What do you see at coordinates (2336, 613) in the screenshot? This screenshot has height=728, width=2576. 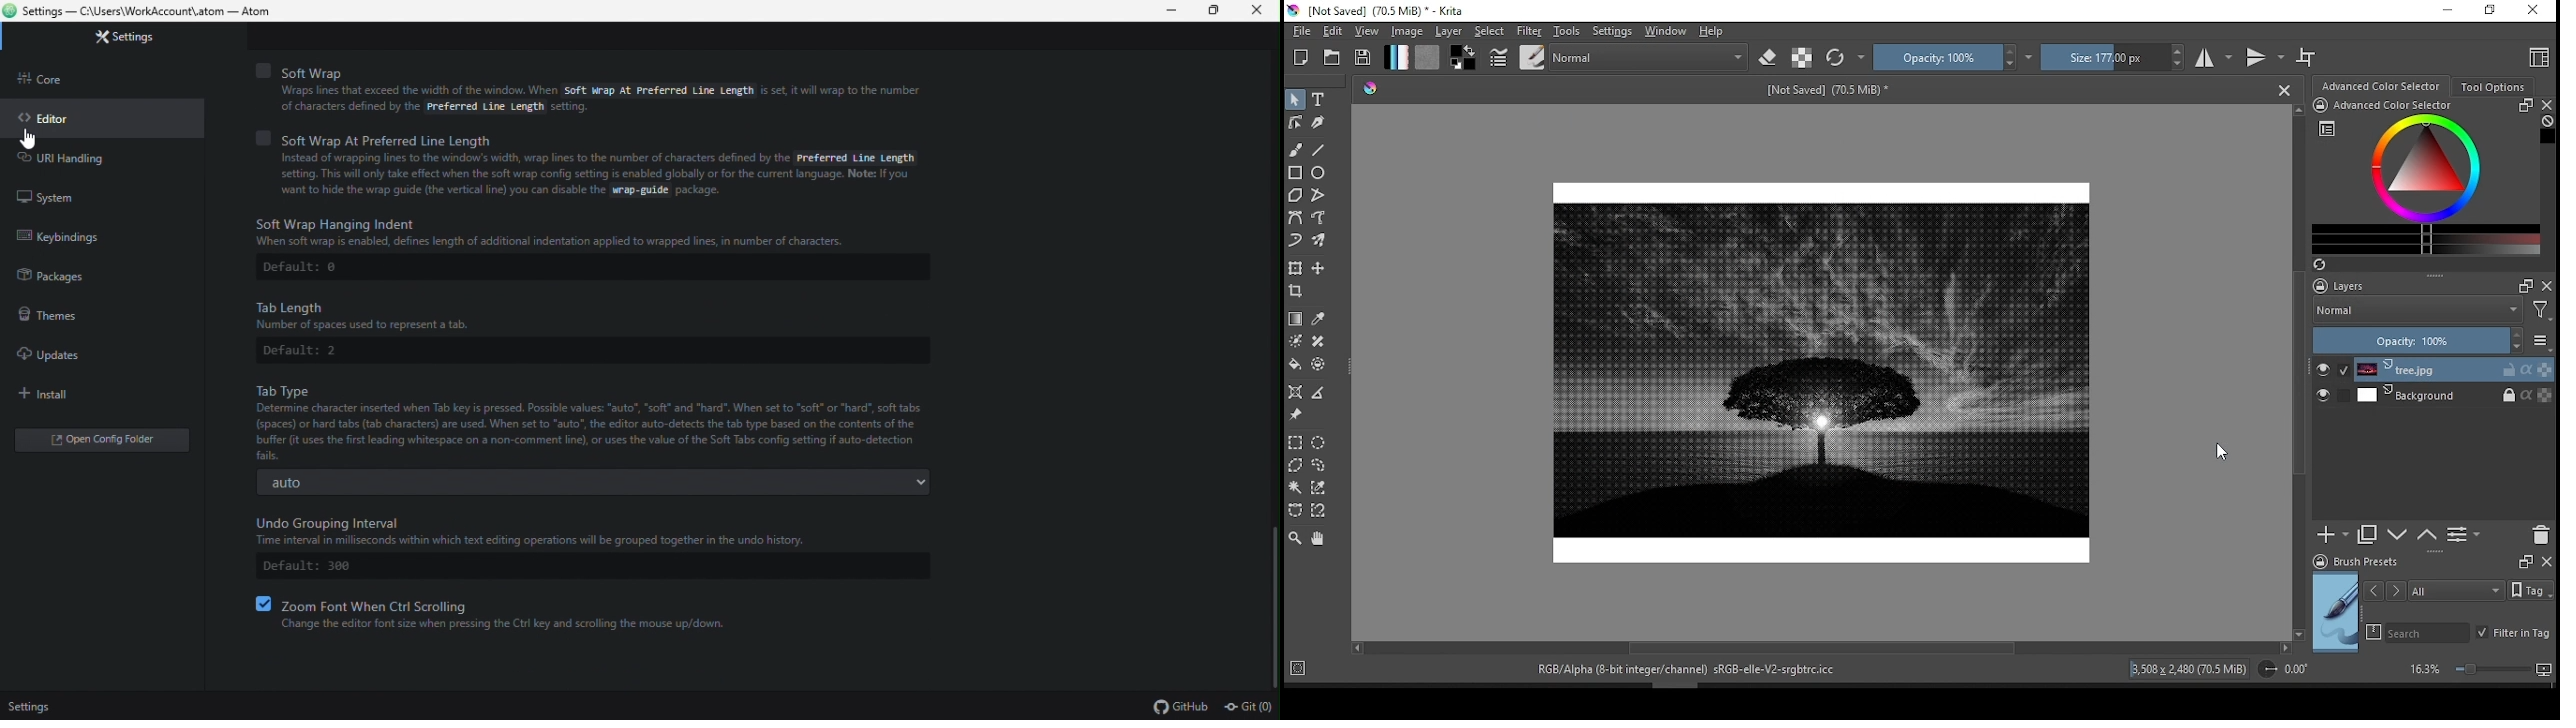 I see `preview` at bounding box center [2336, 613].